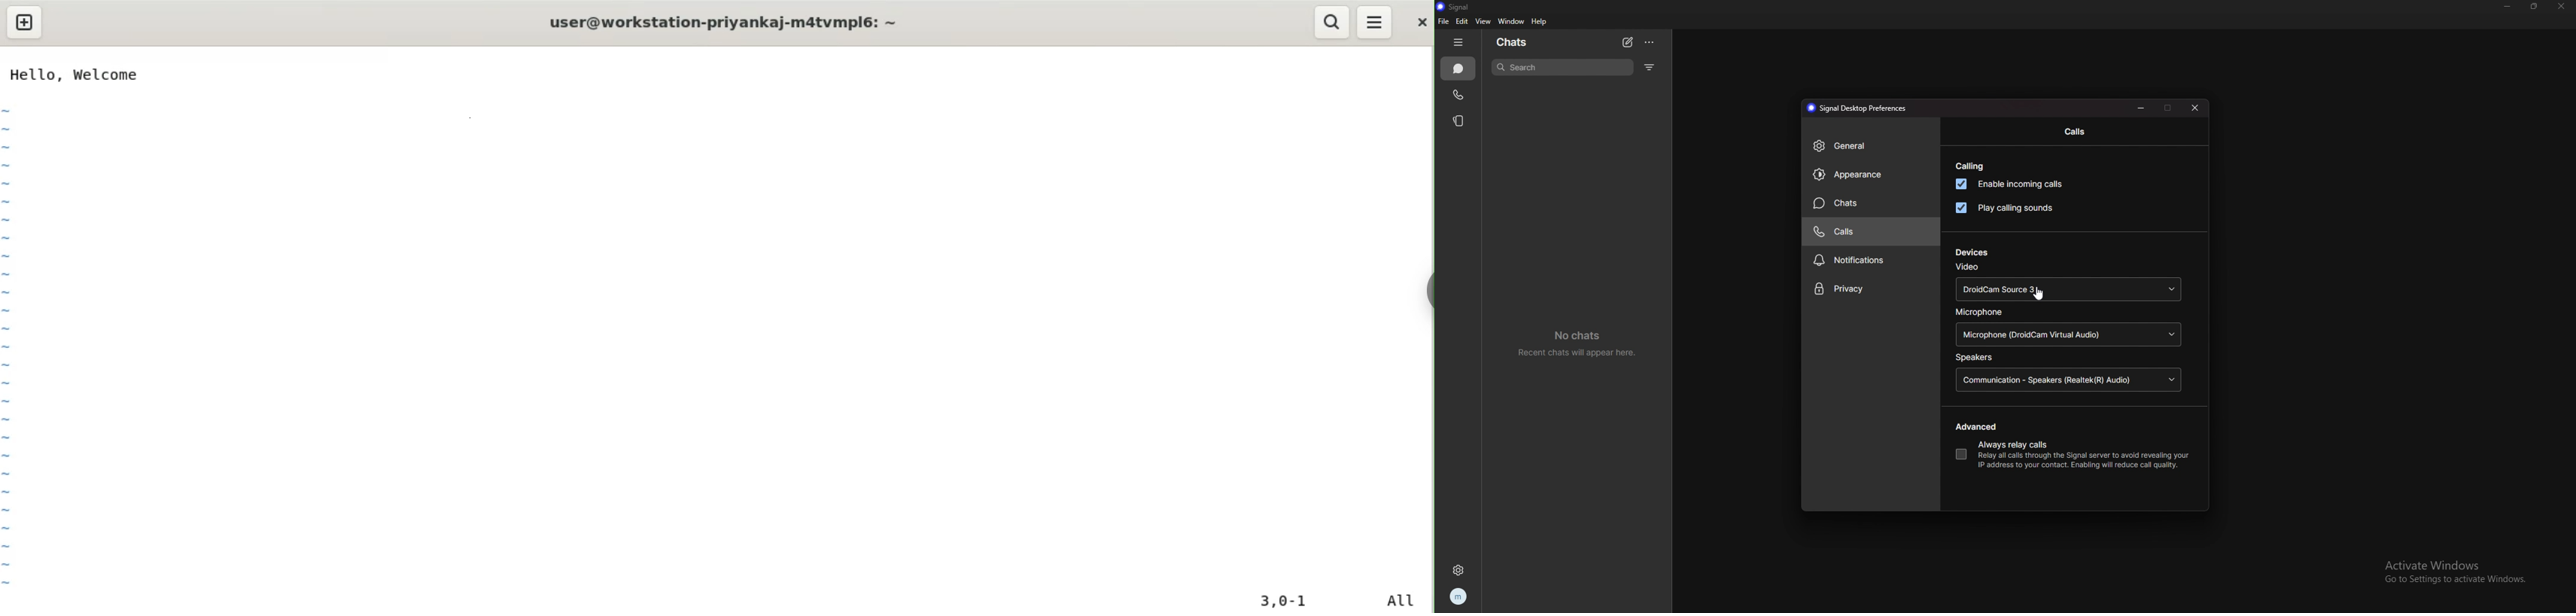  Describe the element at coordinates (1582, 343) in the screenshot. I see `no chats` at that location.